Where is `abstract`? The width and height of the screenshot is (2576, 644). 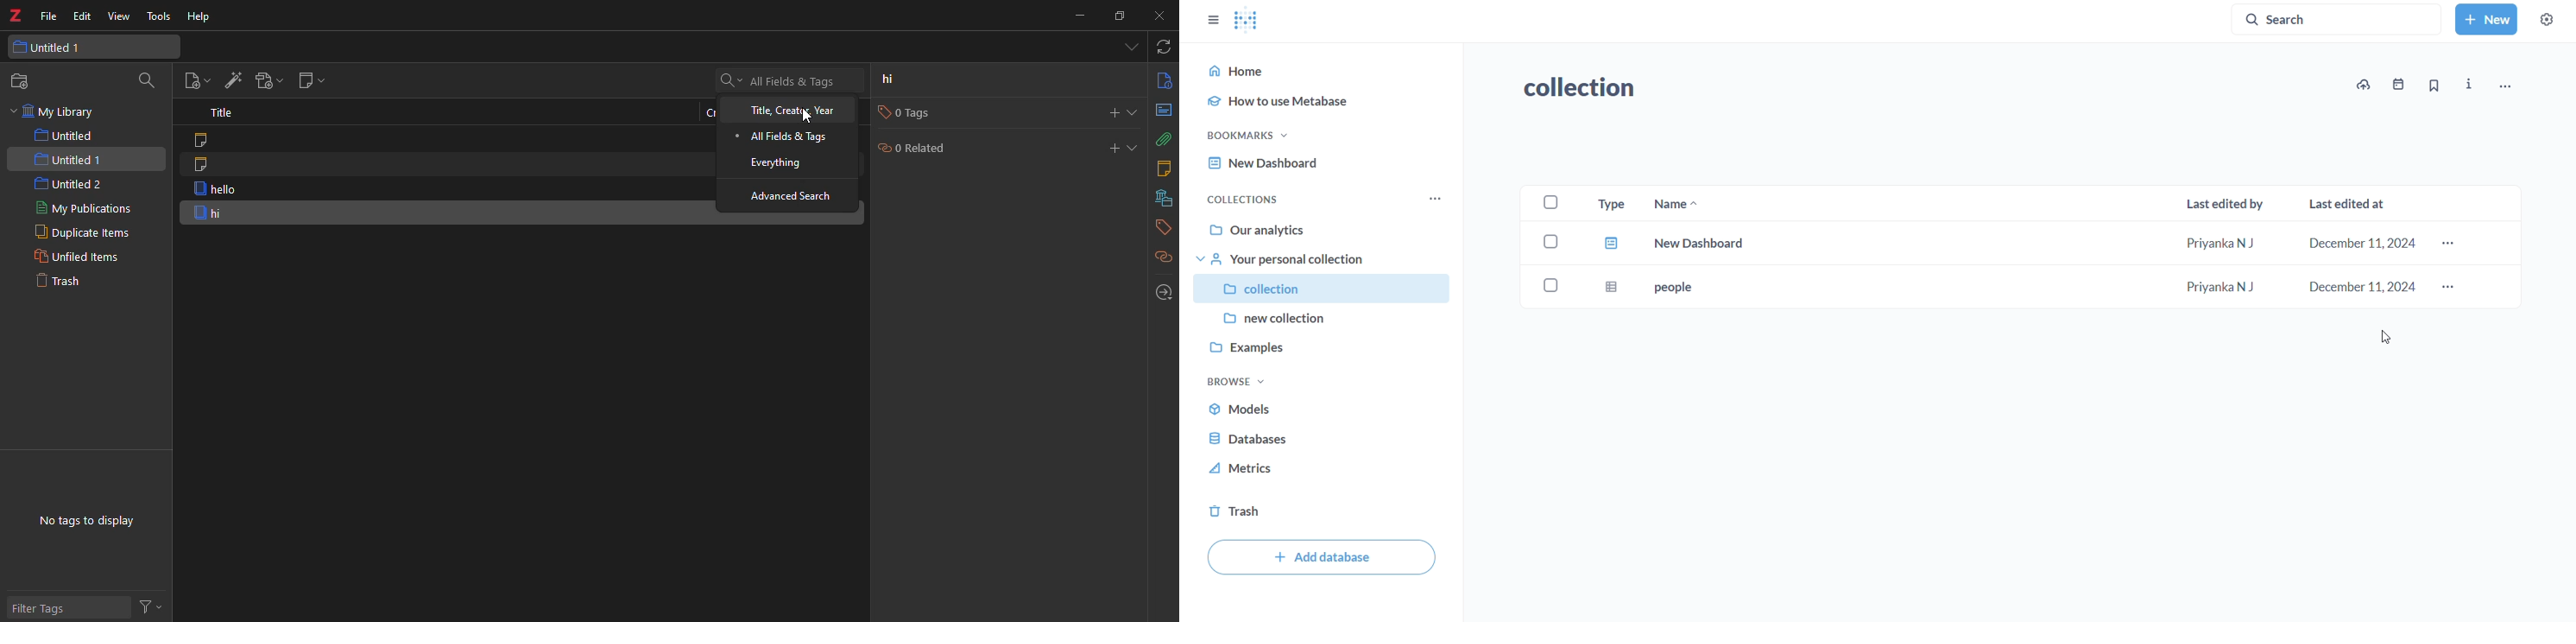 abstract is located at coordinates (1163, 111).